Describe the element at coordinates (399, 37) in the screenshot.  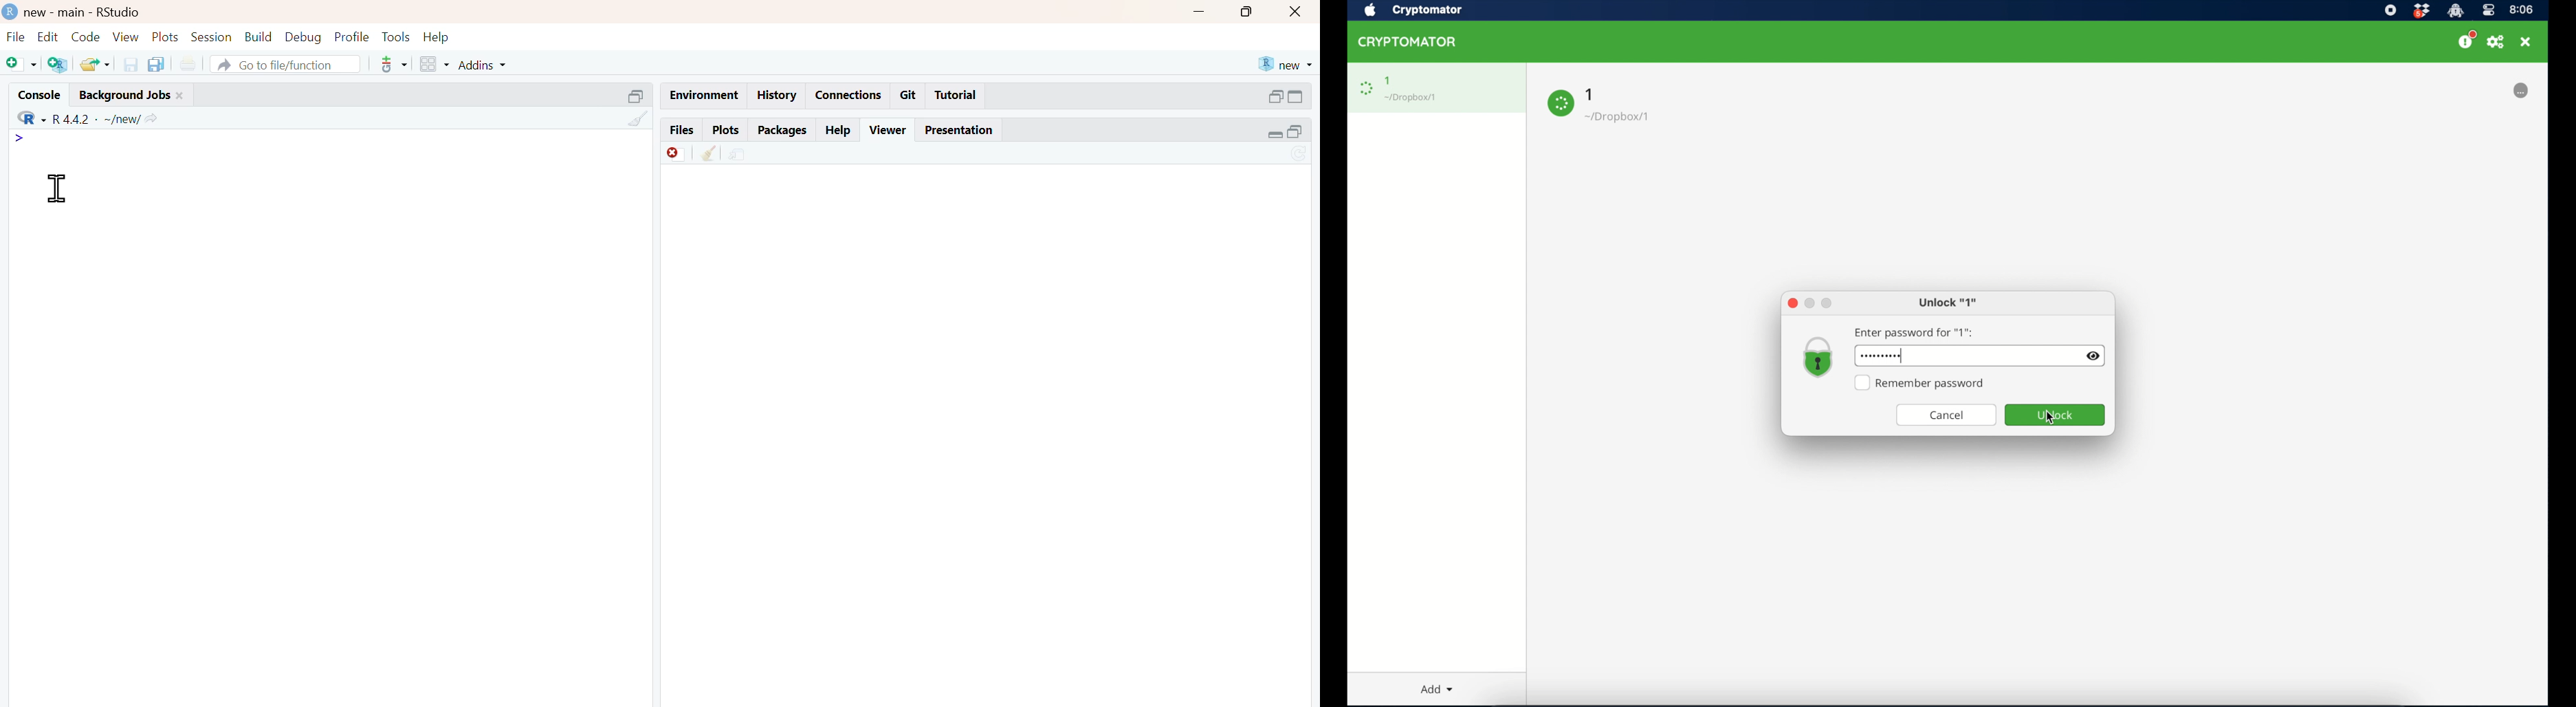
I see `tools` at that location.